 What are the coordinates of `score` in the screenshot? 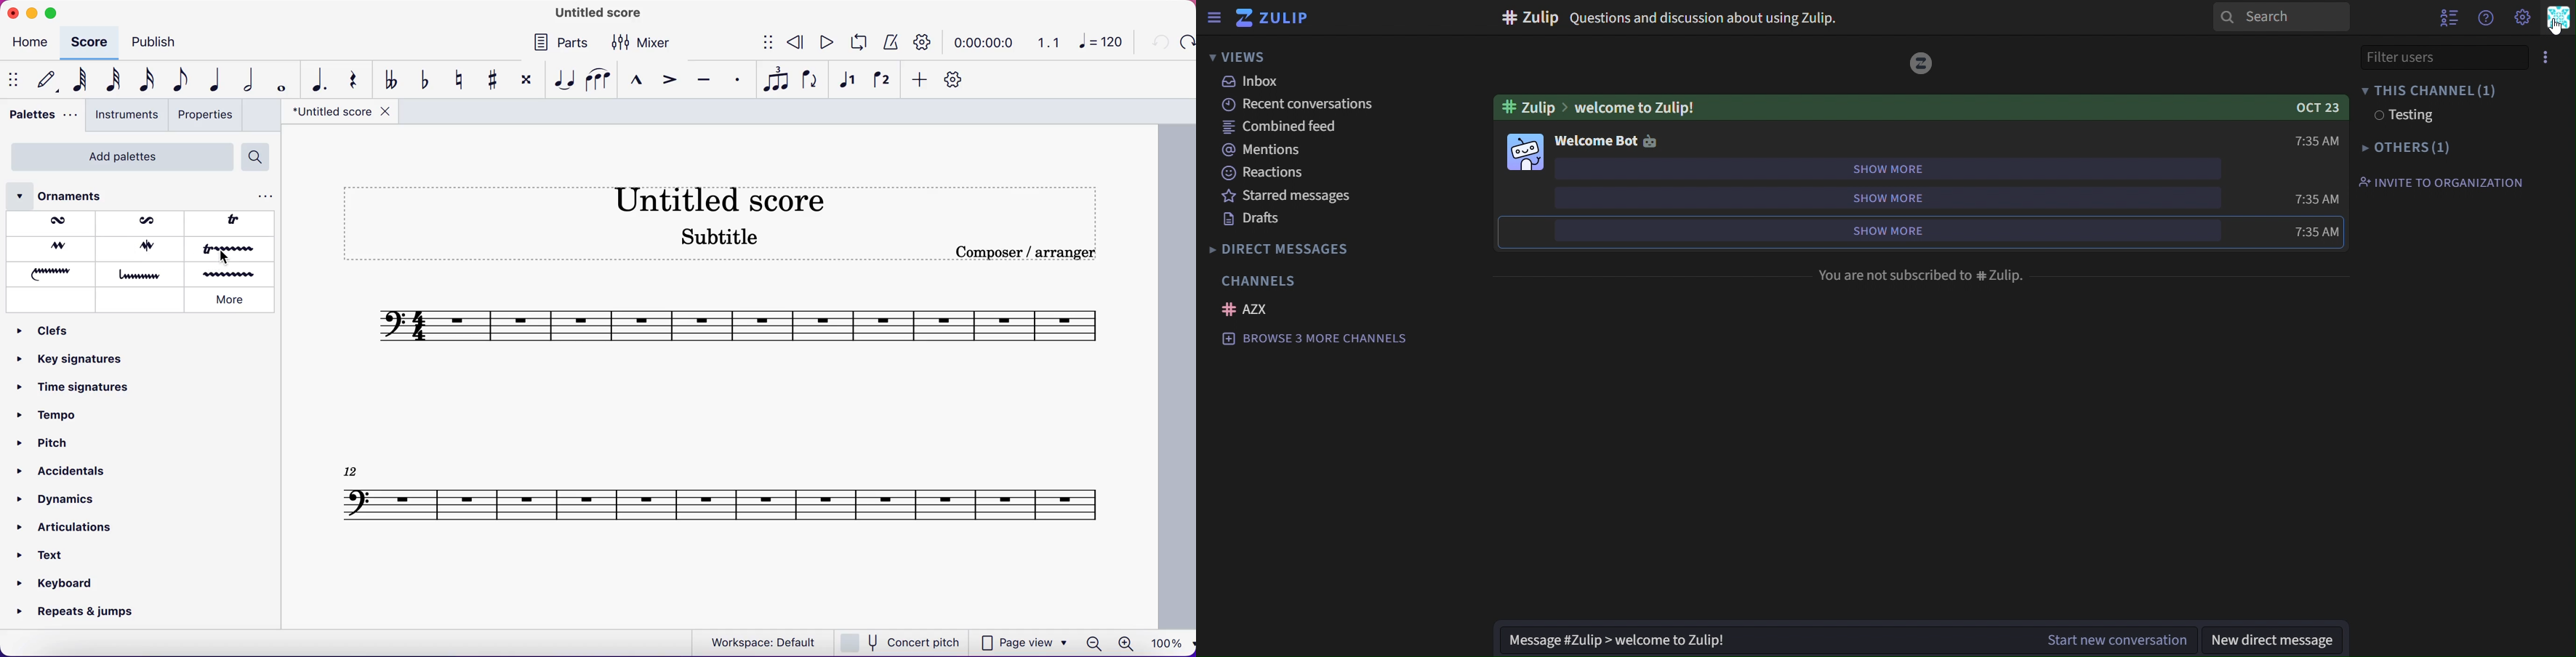 It's located at (91, 41).